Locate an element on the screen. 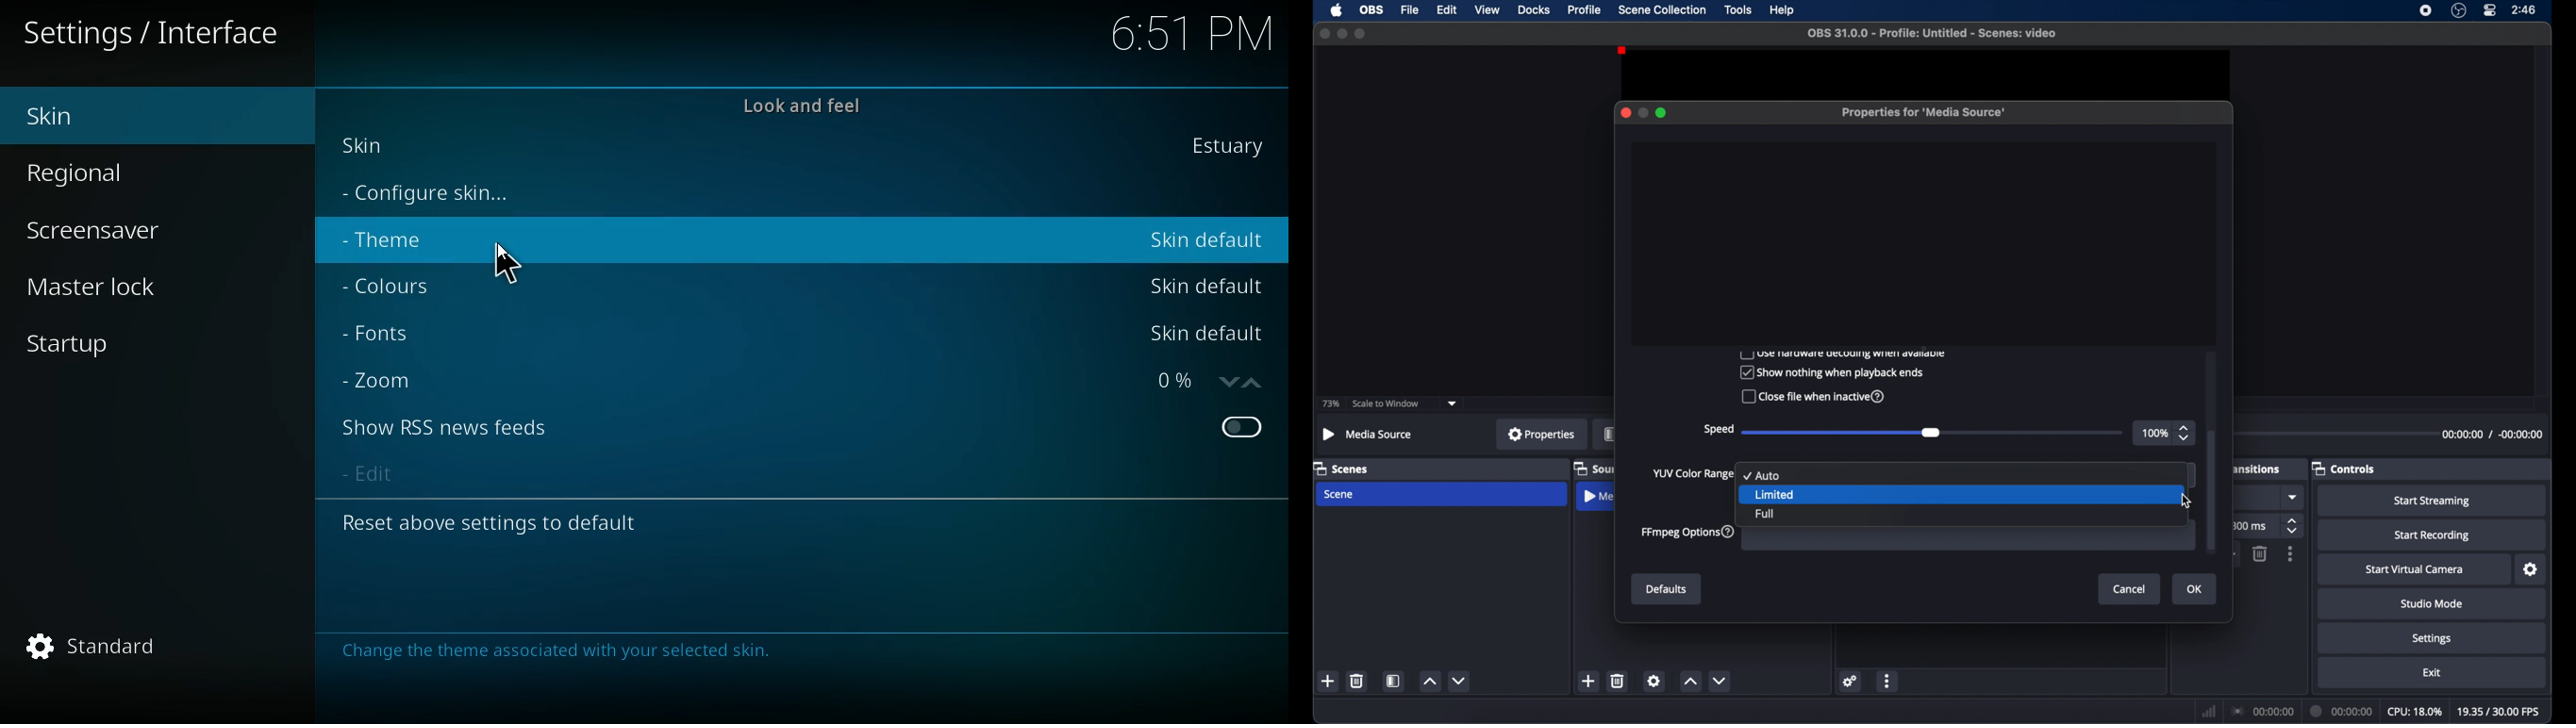  Cursor is located at coordinates (514, 262).